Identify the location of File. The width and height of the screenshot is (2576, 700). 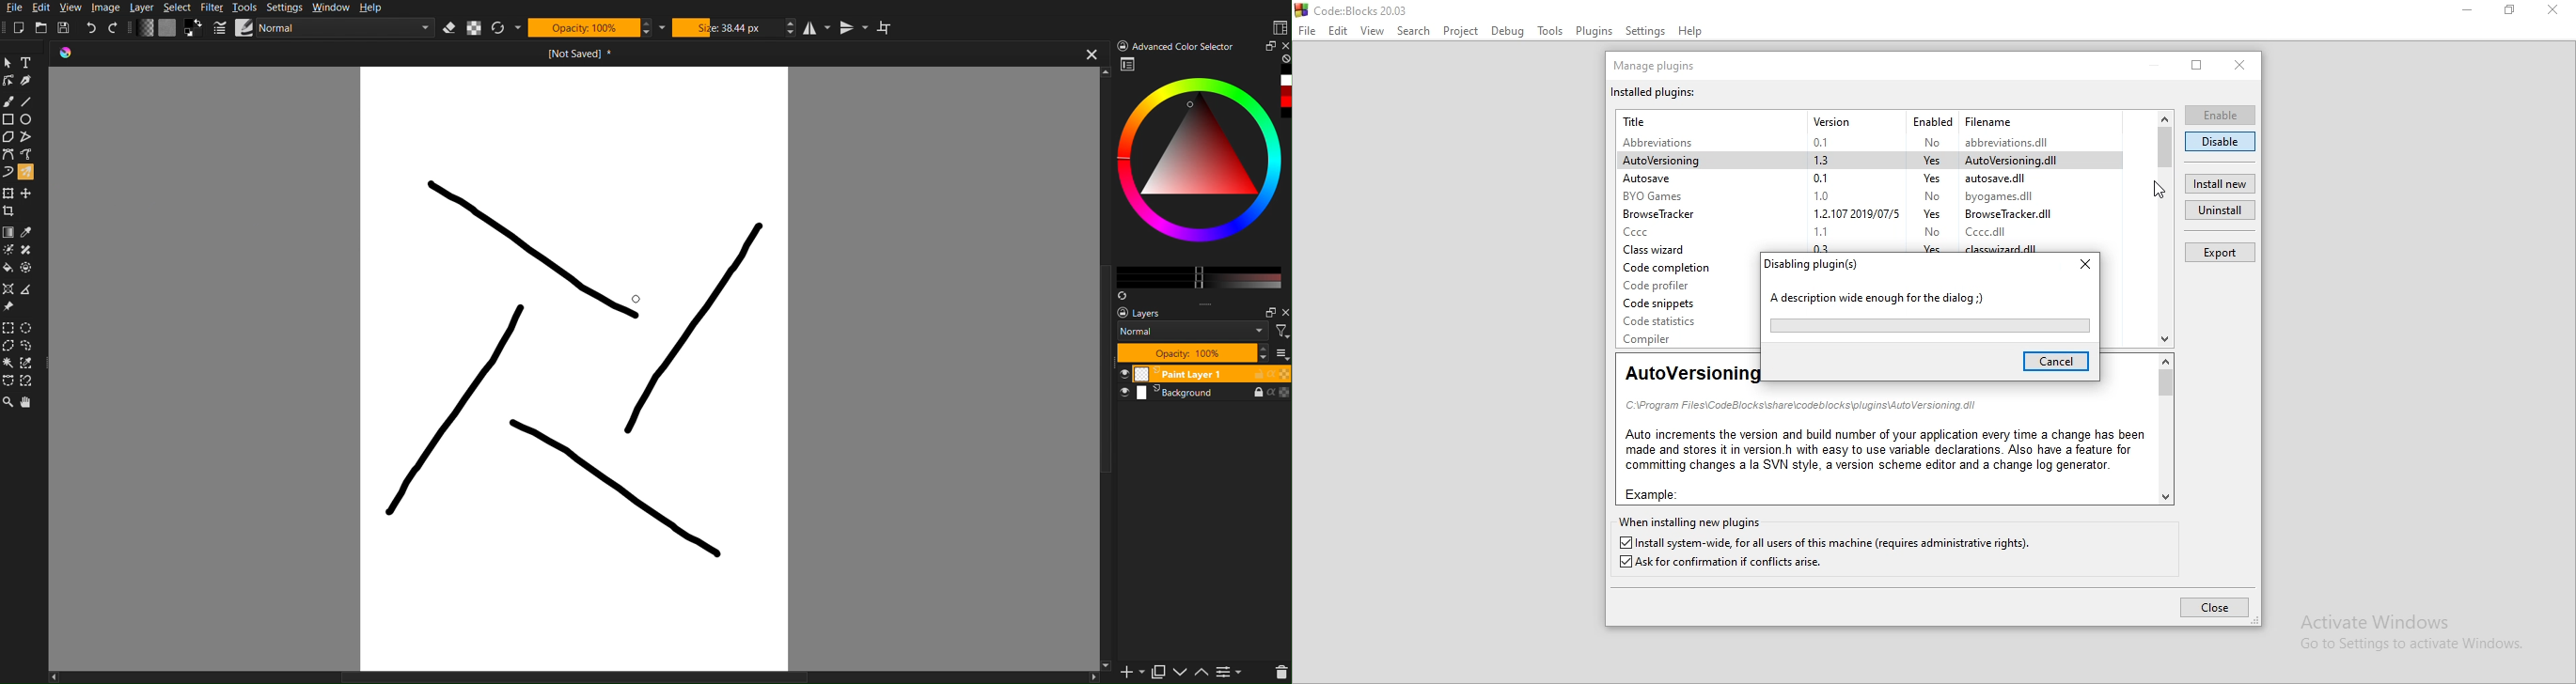
(1306, 31).